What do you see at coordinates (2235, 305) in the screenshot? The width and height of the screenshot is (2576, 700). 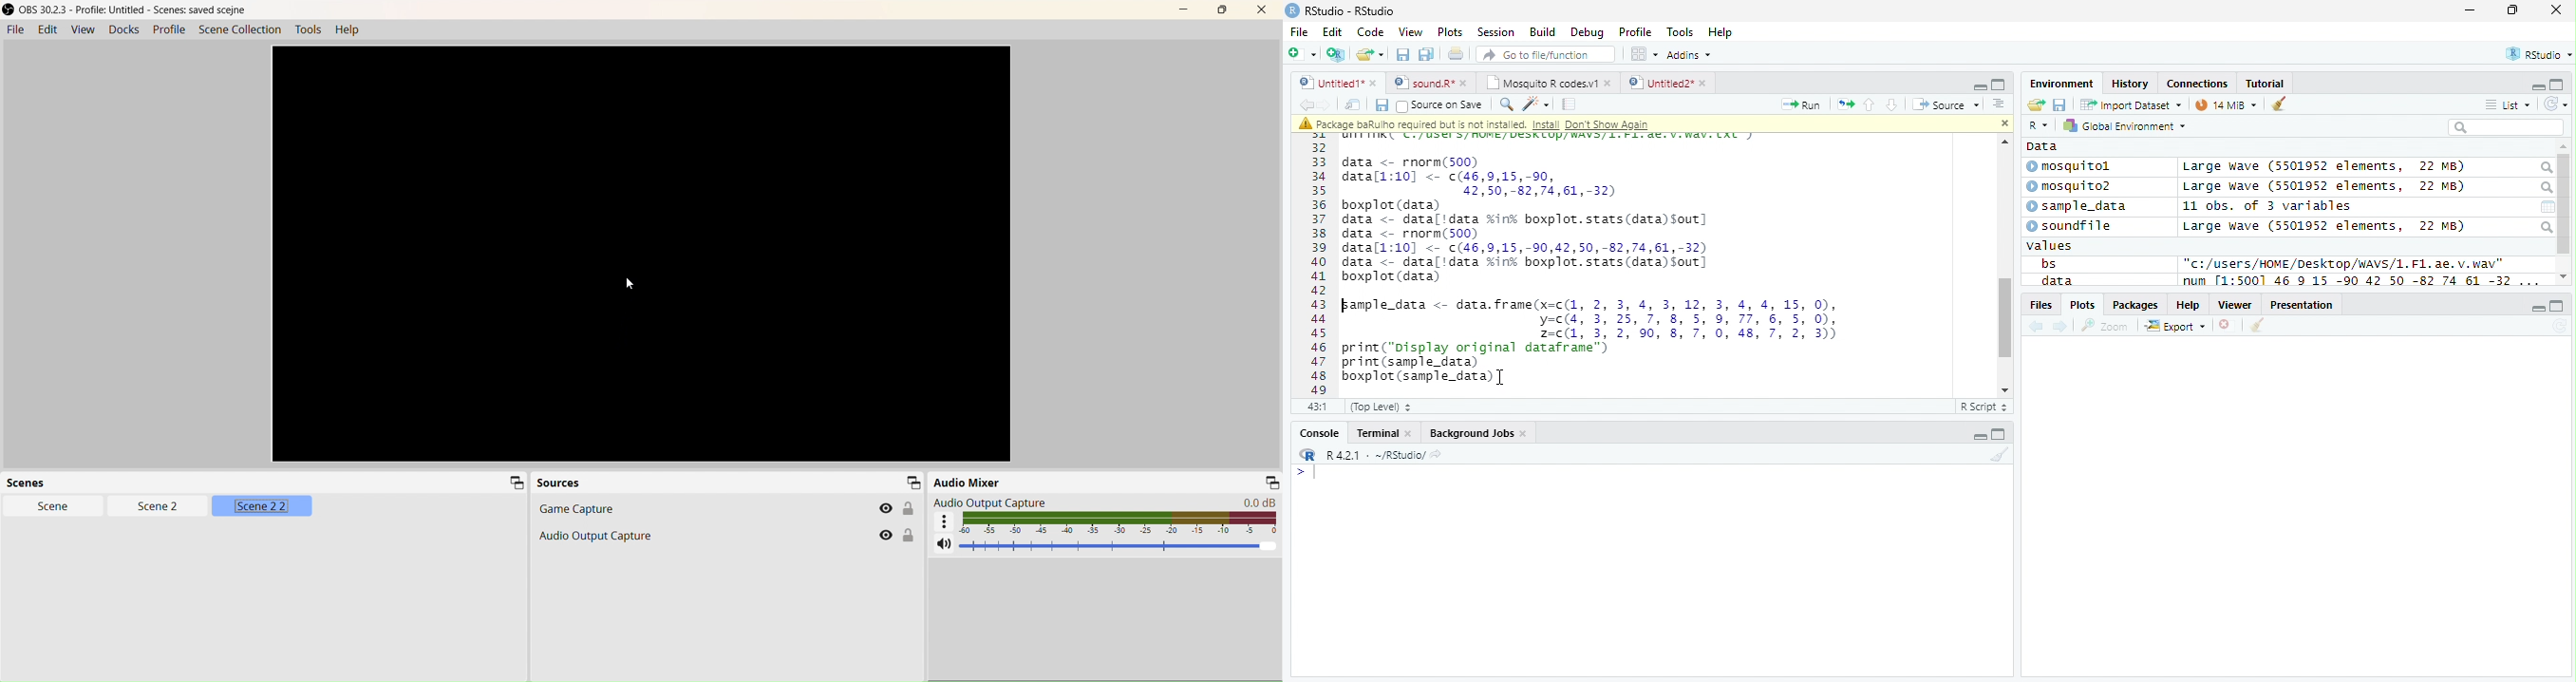 I see `Viewer` at bounding box center [2235, 305].